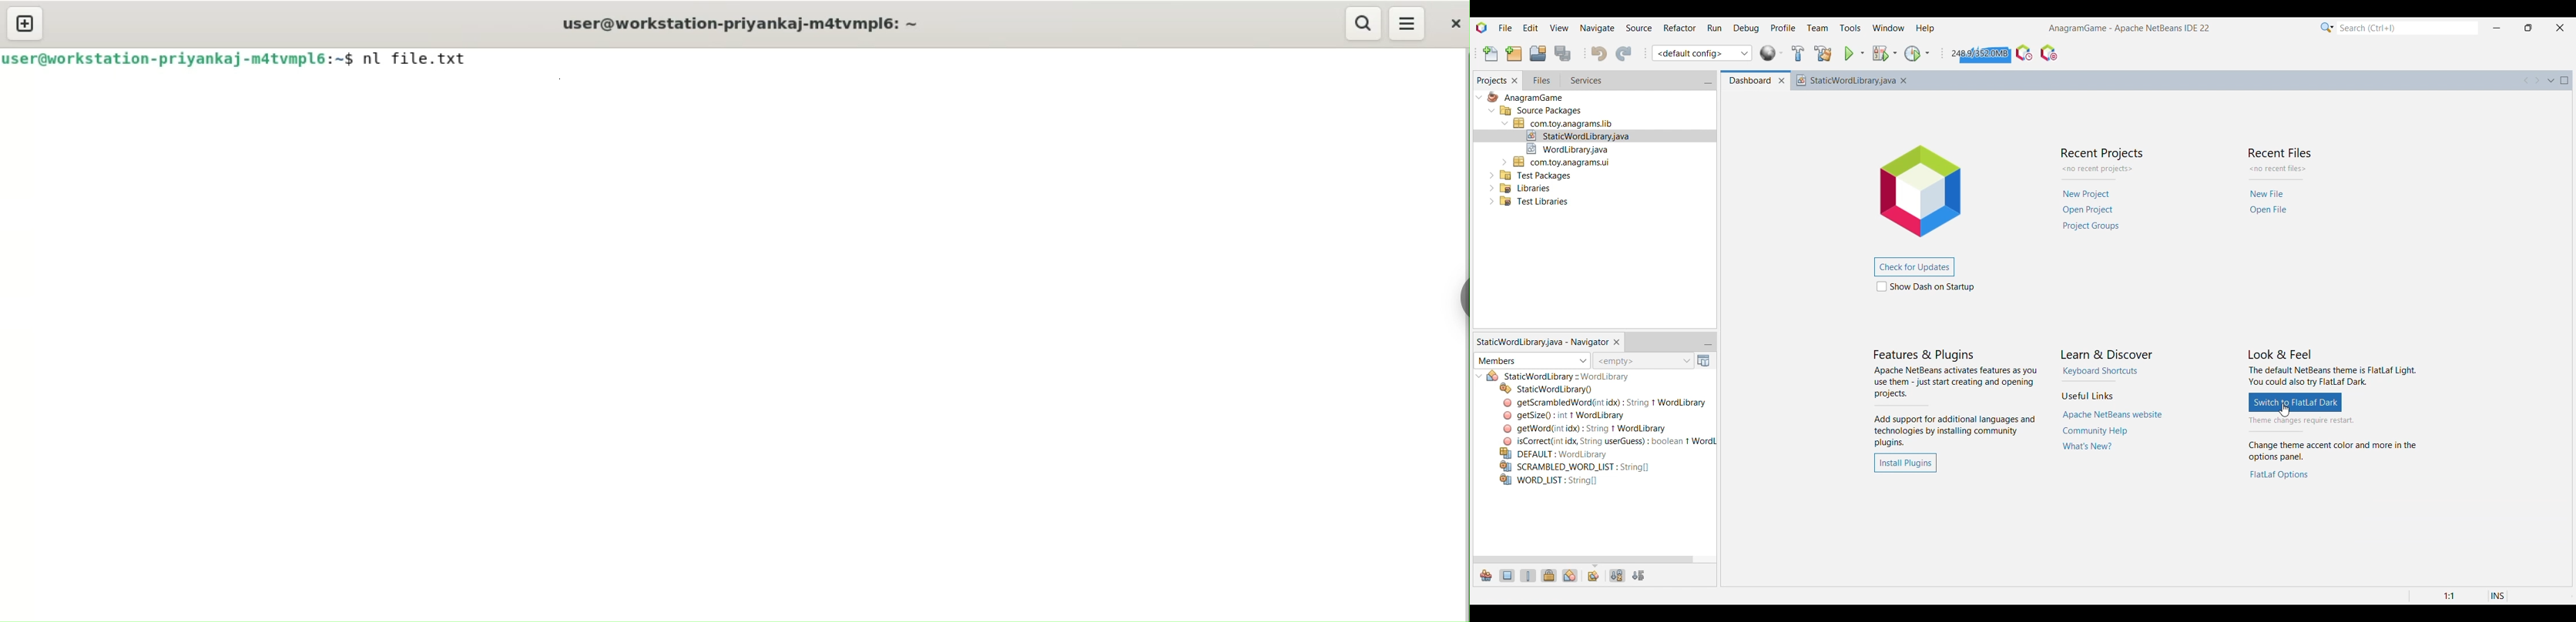 This screenshot has height=644, width=2576. Describe the element at coordinates (1772, 53) in the screenshot. I see `World Library` at that location.